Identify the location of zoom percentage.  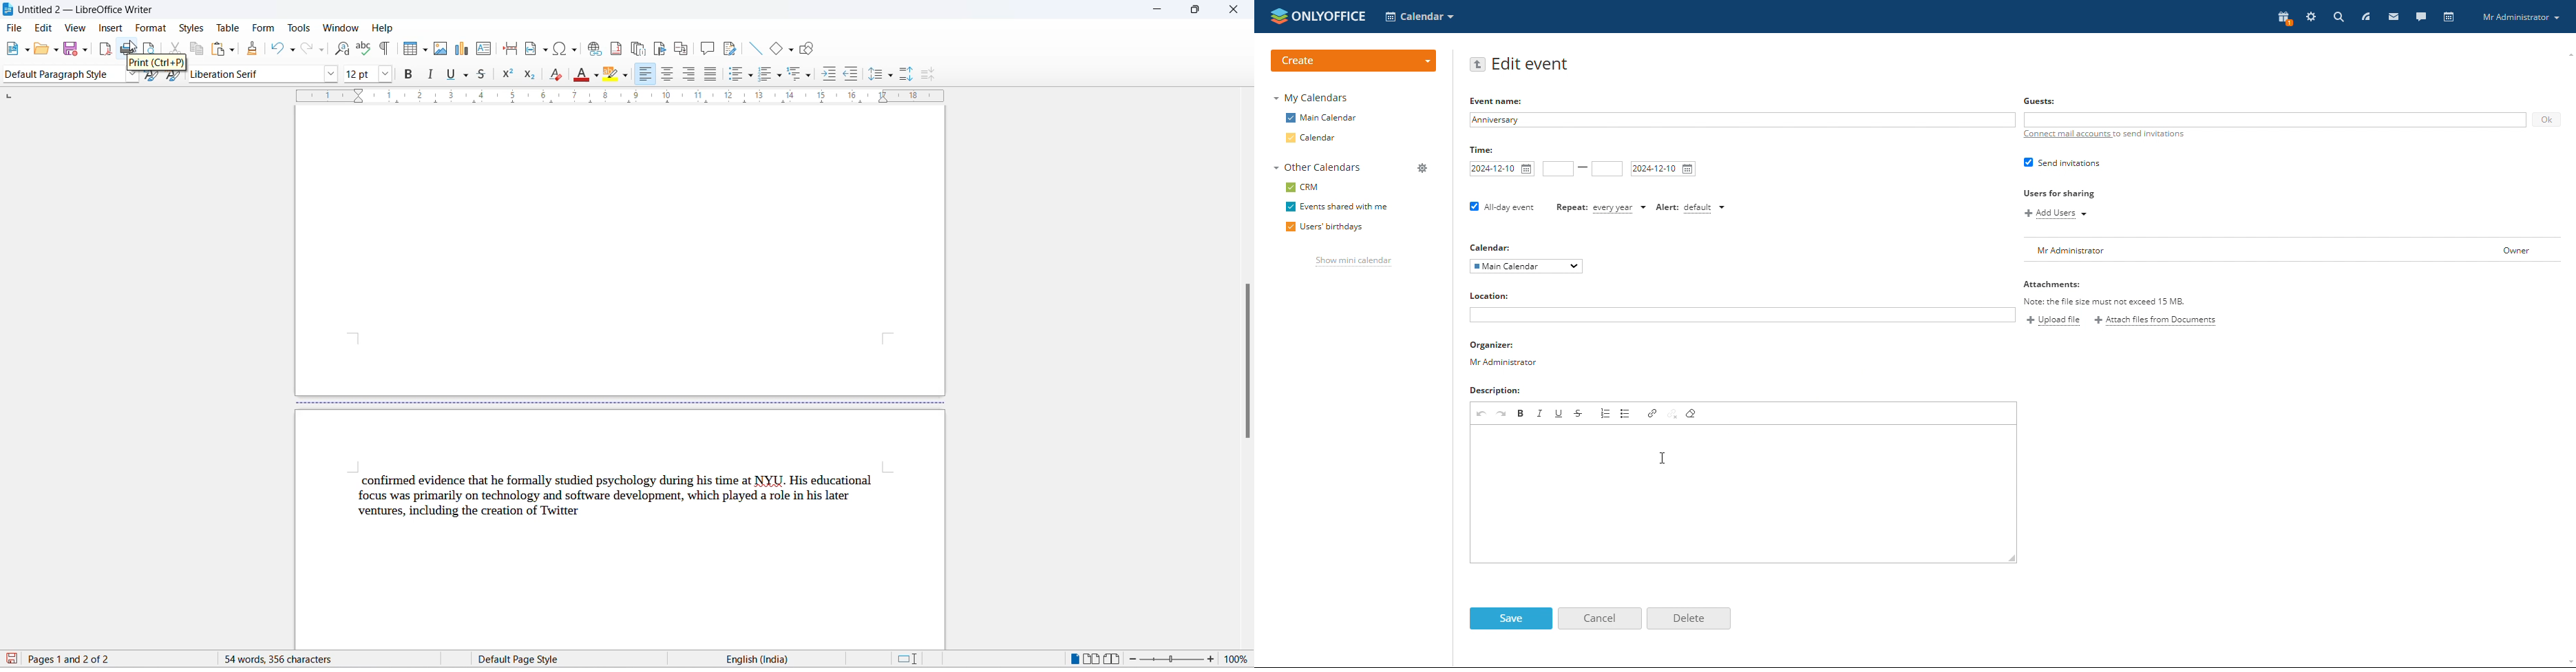
(1239, 661).